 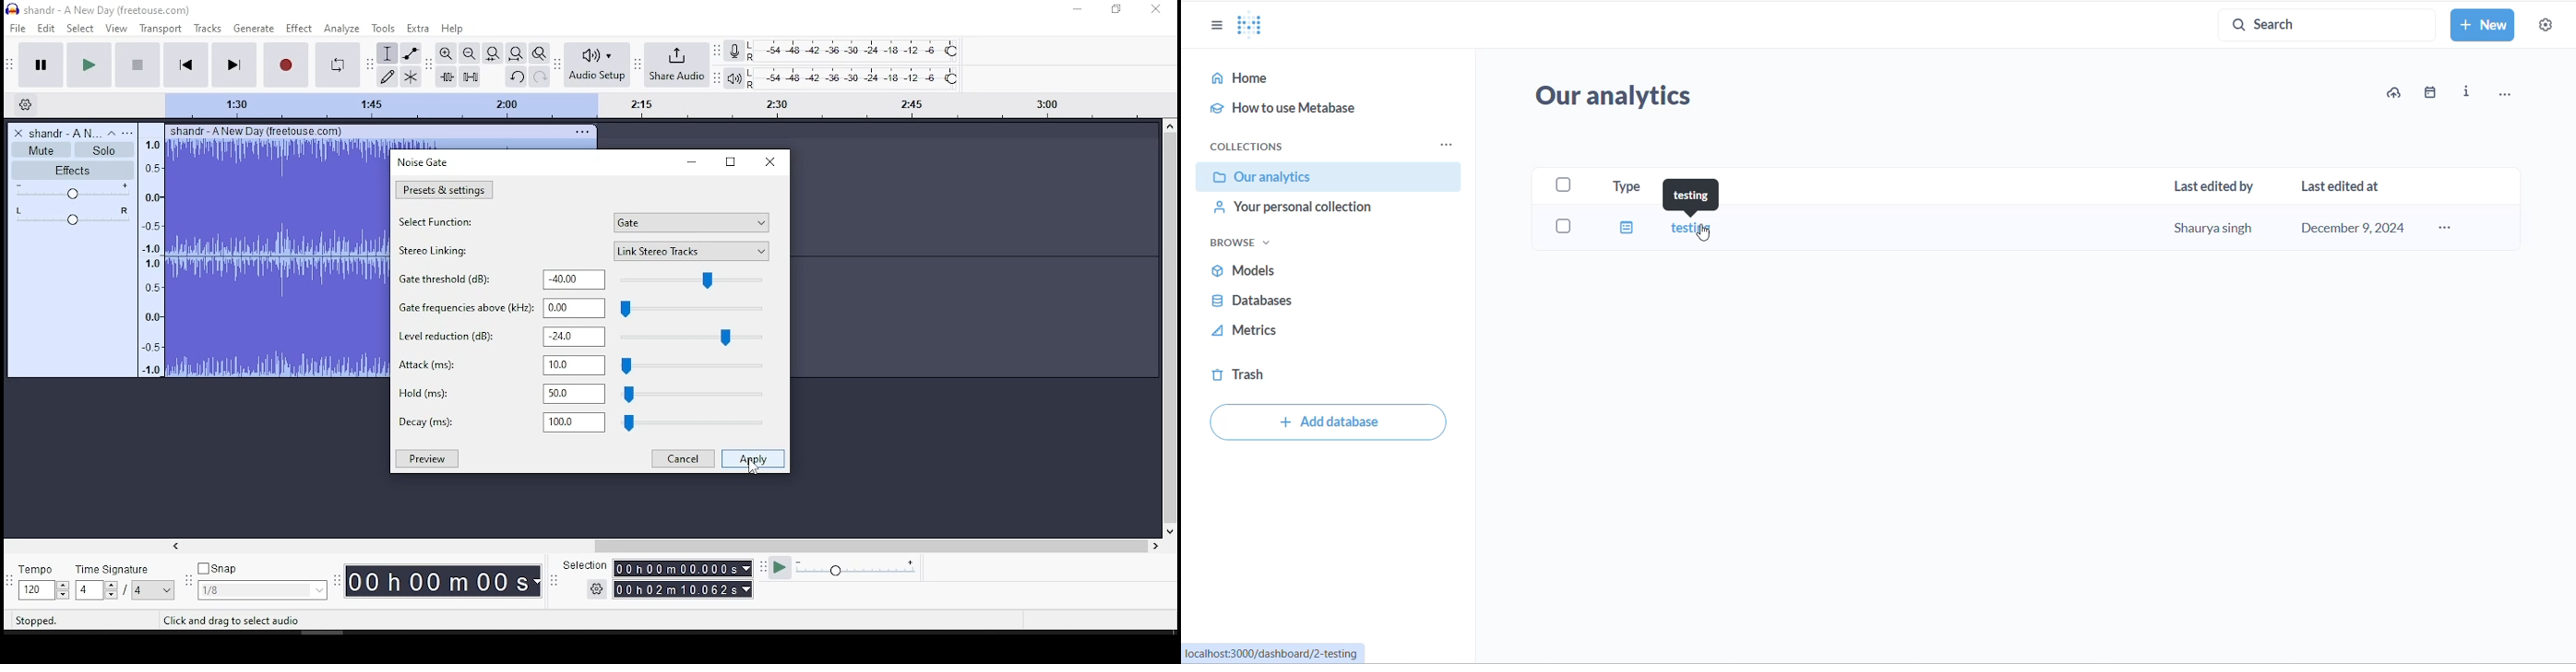 I want to click on select, so click(x=81, y=29).